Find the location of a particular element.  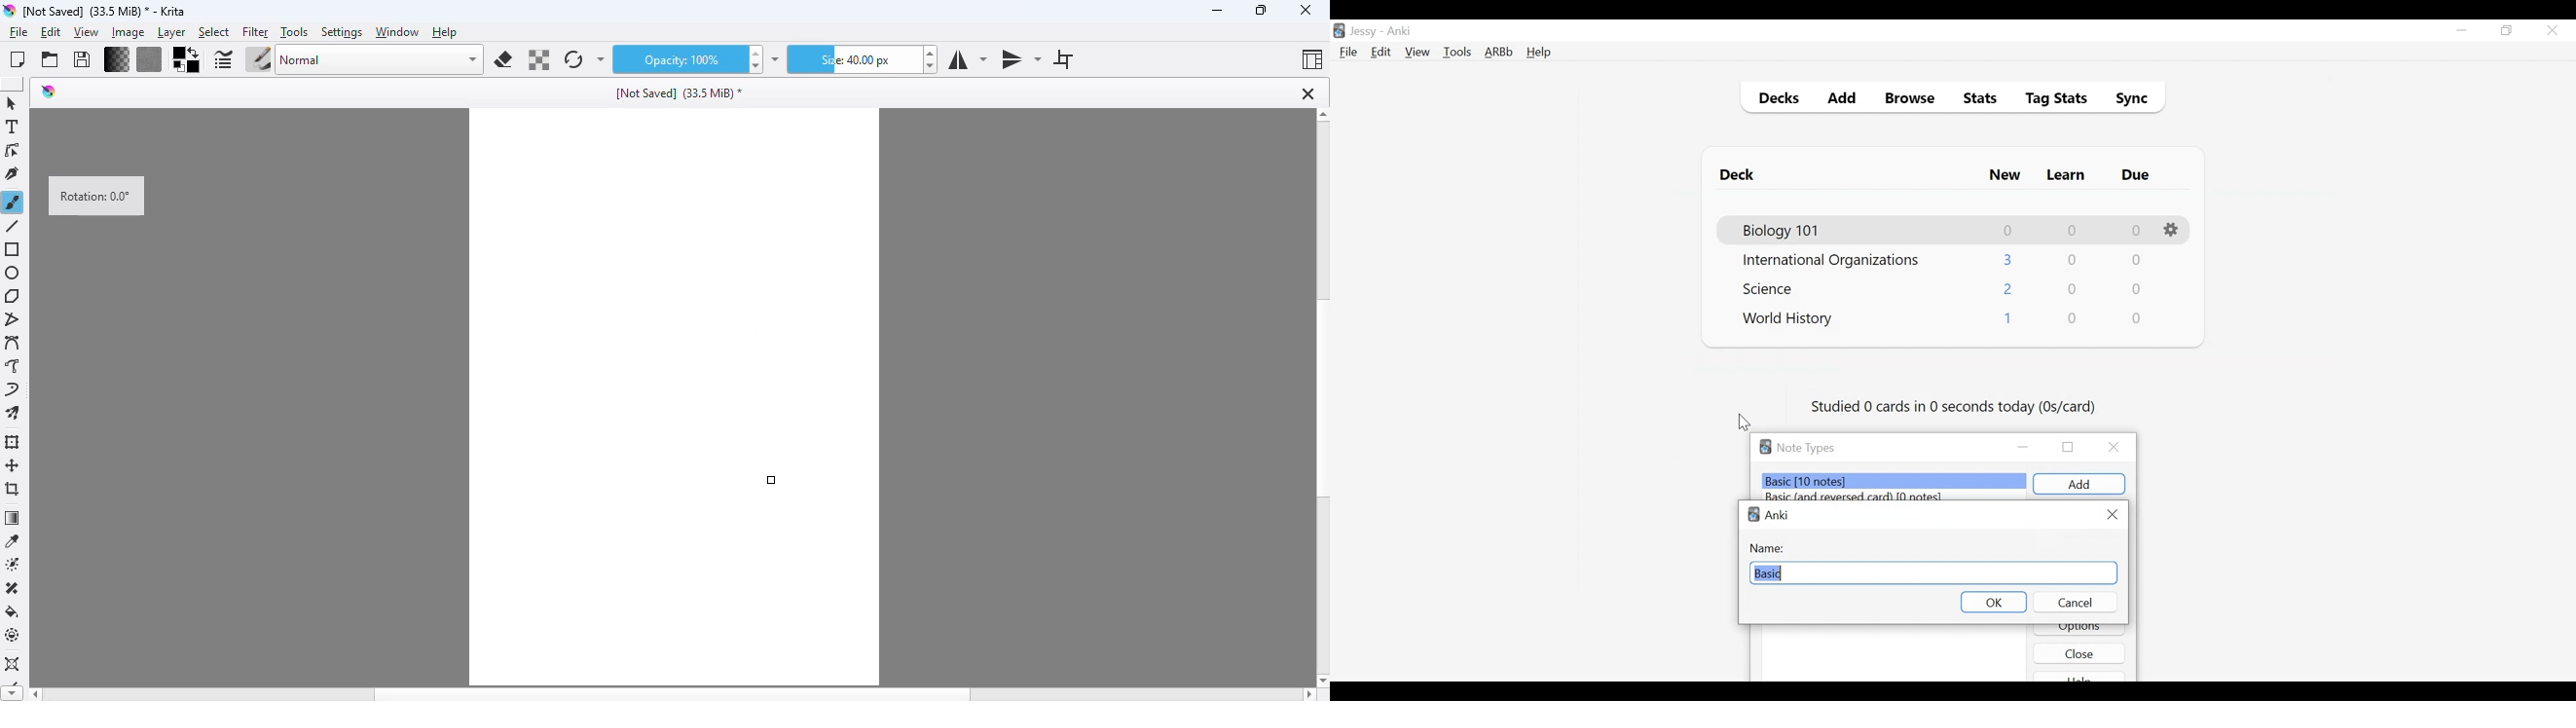

Tag Stats is located at coordinates (2049, 100).